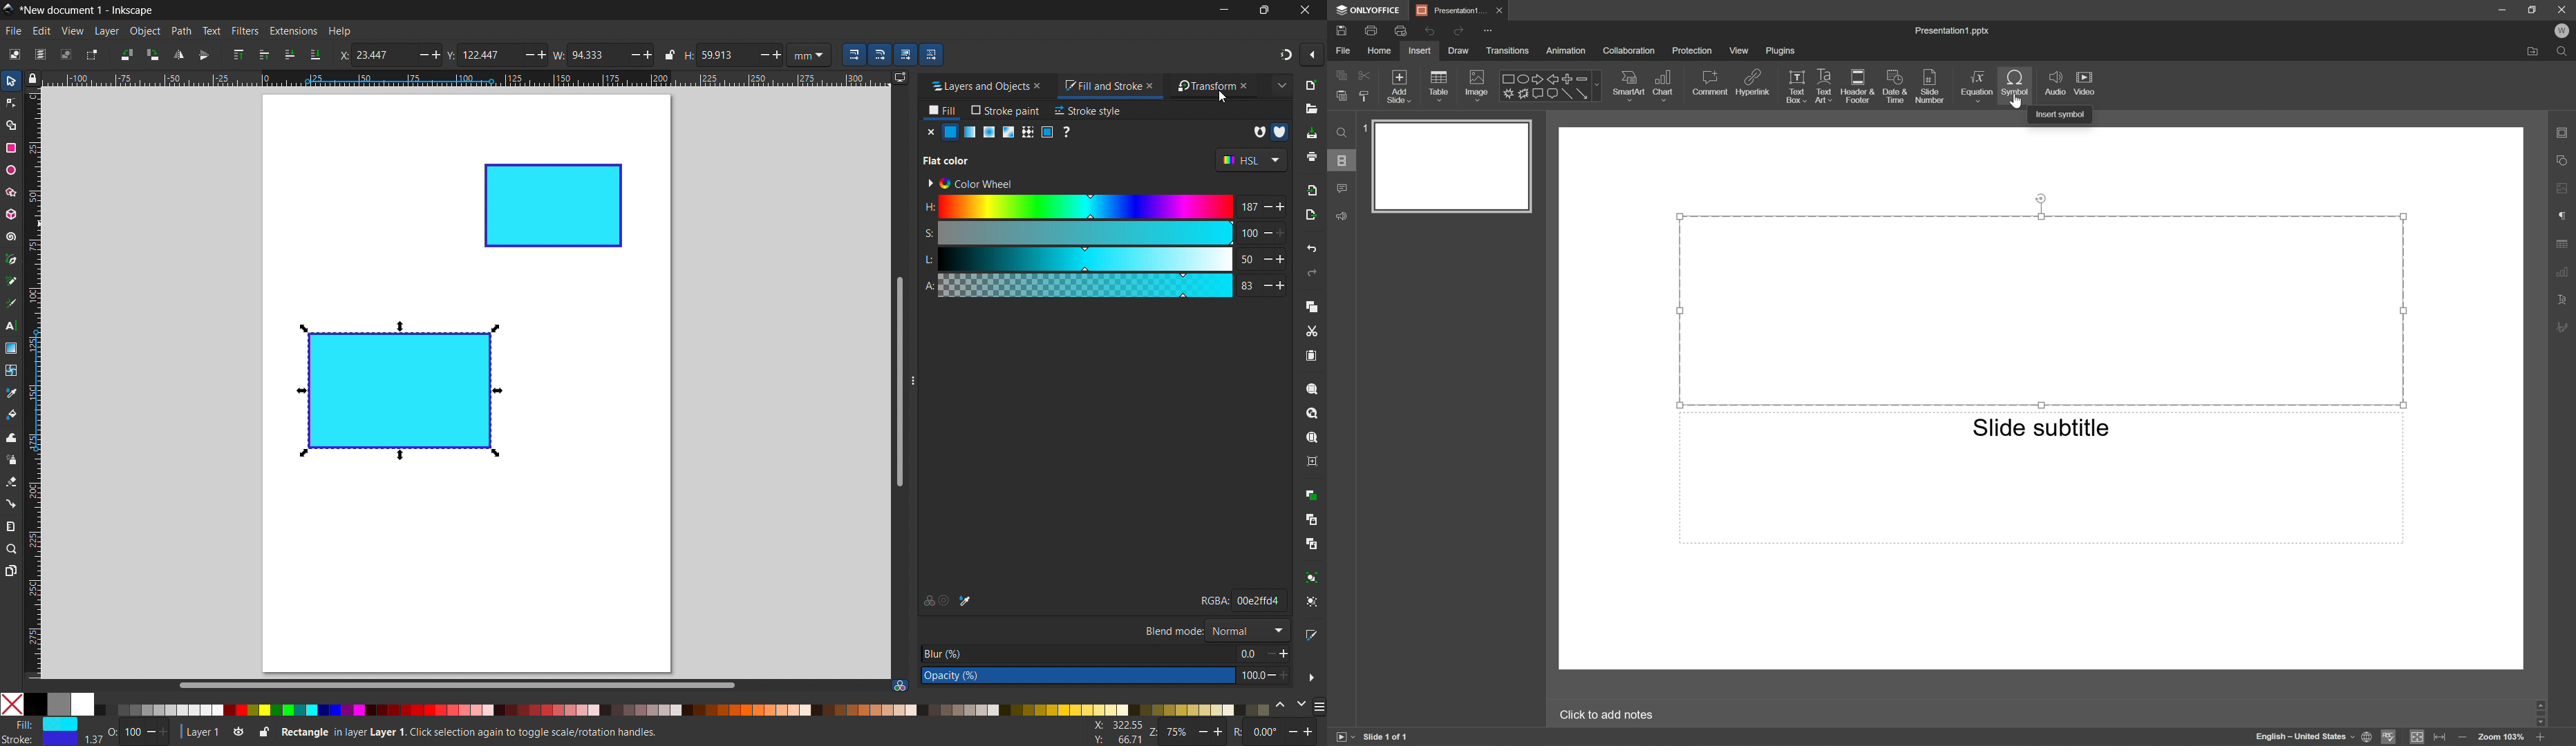 This screenshot has width=2576, height=756. What do you see at coordinates (2539, 739) in the screenshot?
I see `Zoom in` at bounding box center [2539, 739].